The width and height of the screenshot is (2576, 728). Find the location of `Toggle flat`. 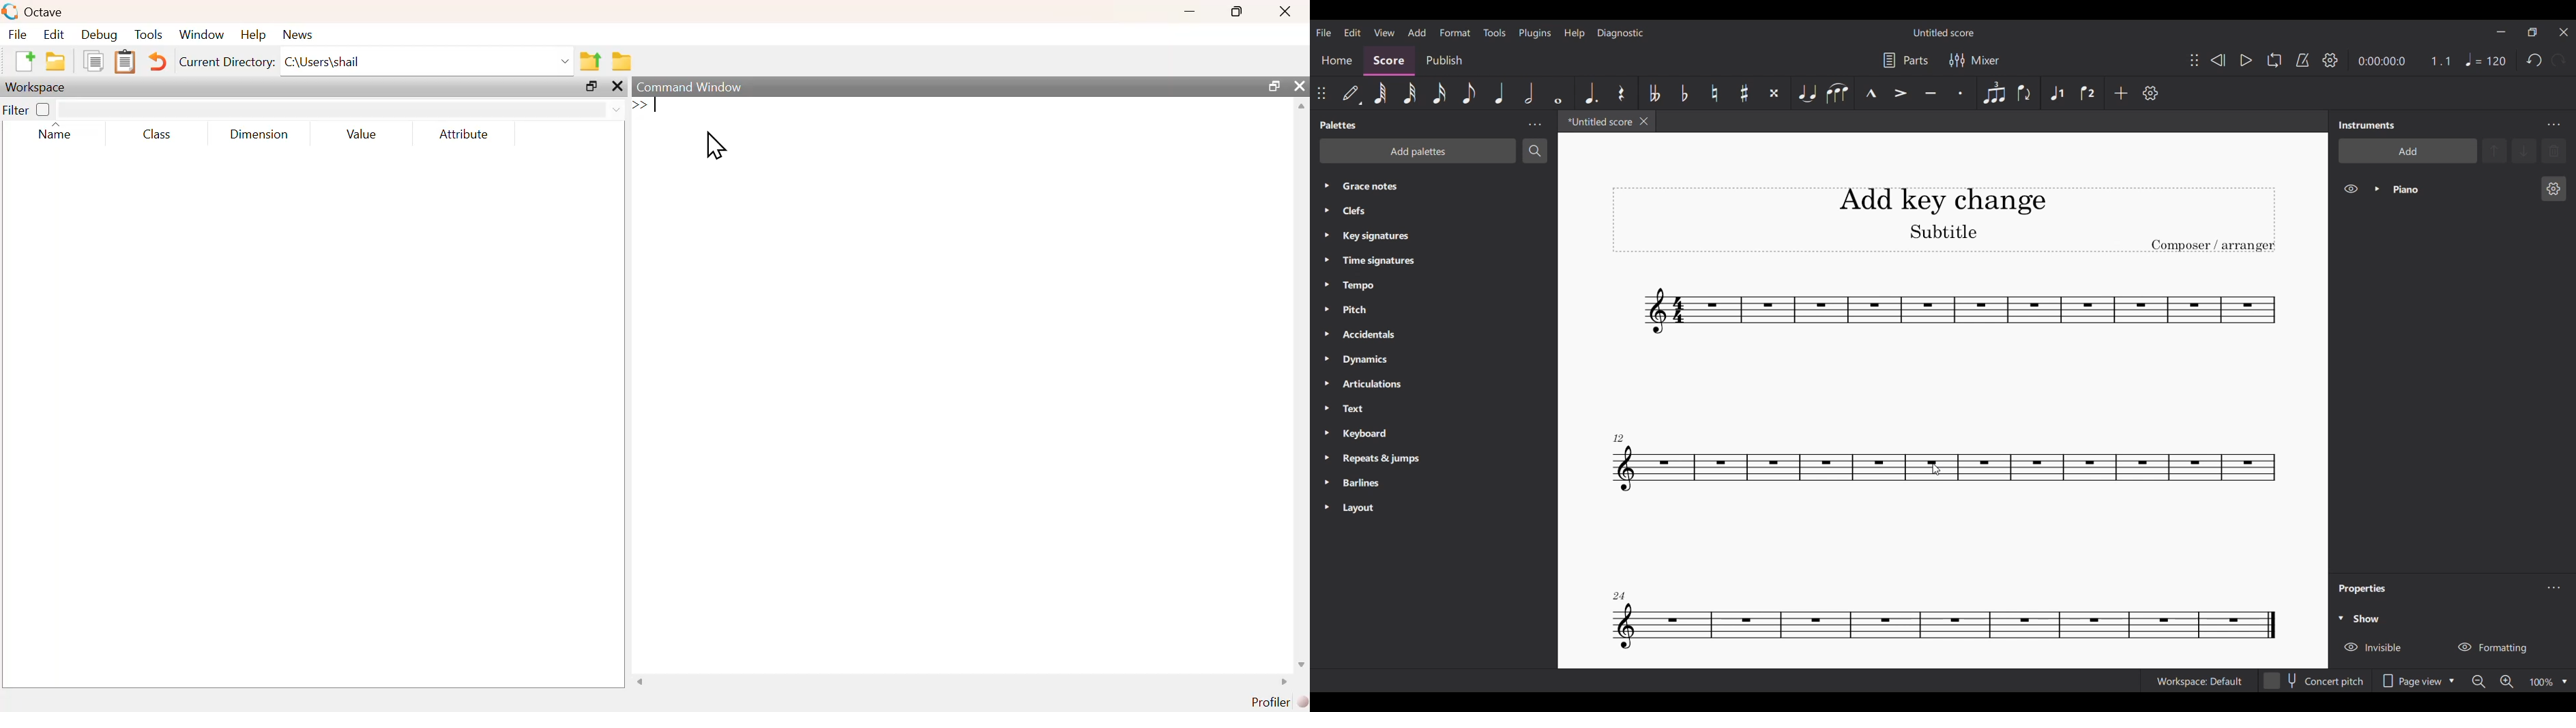

Toggle flat is located at coordinates (1684, 93).